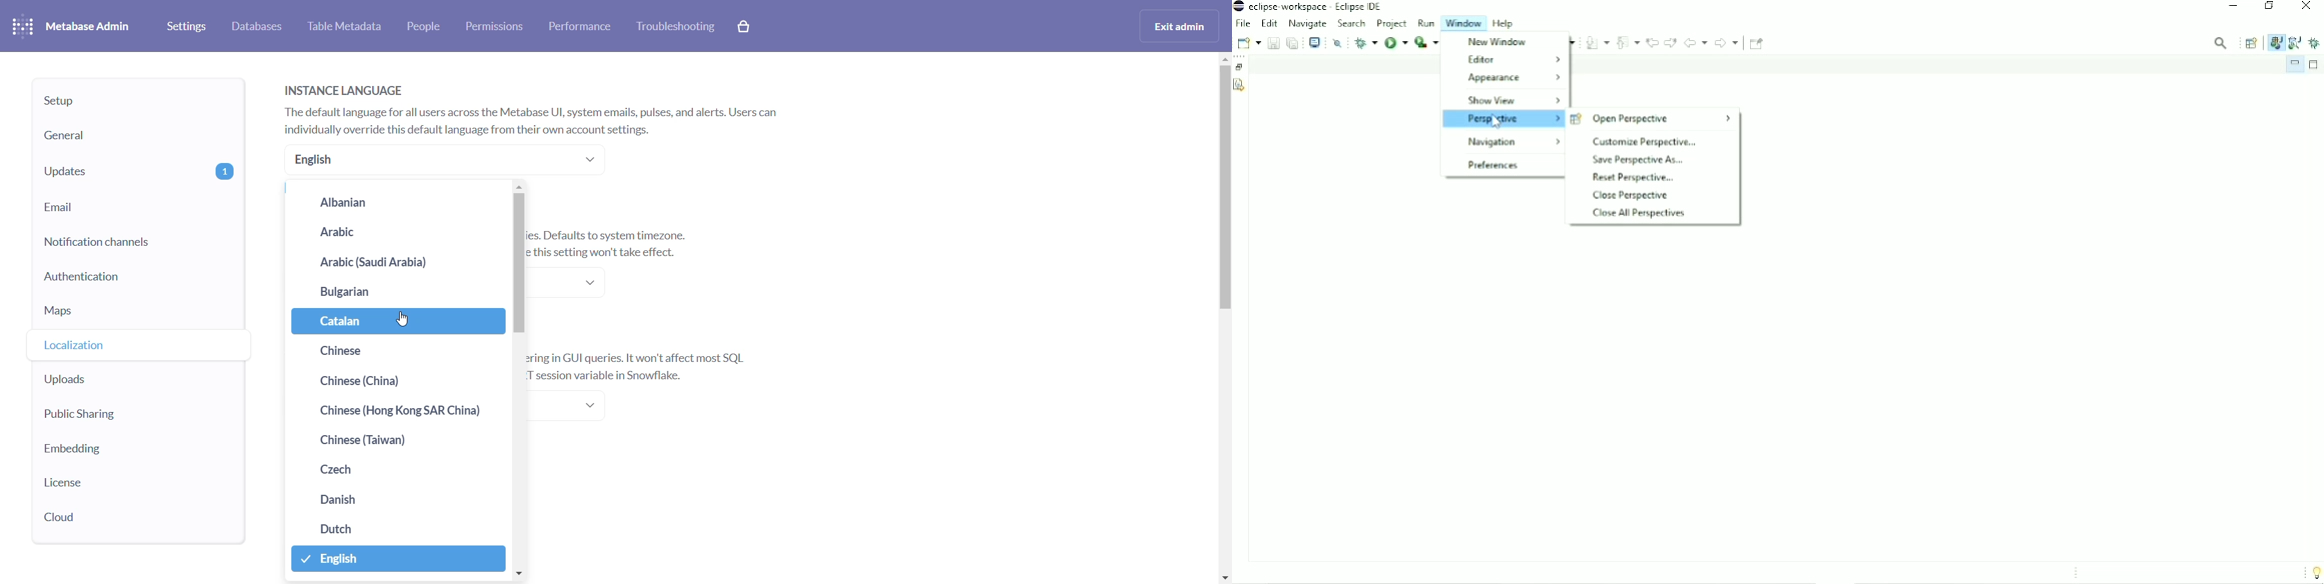 This screenshot has height=588, width=2324. Describe the element at coordinates (2315, 65) in the screenshot. I see `Maximize` at that location.